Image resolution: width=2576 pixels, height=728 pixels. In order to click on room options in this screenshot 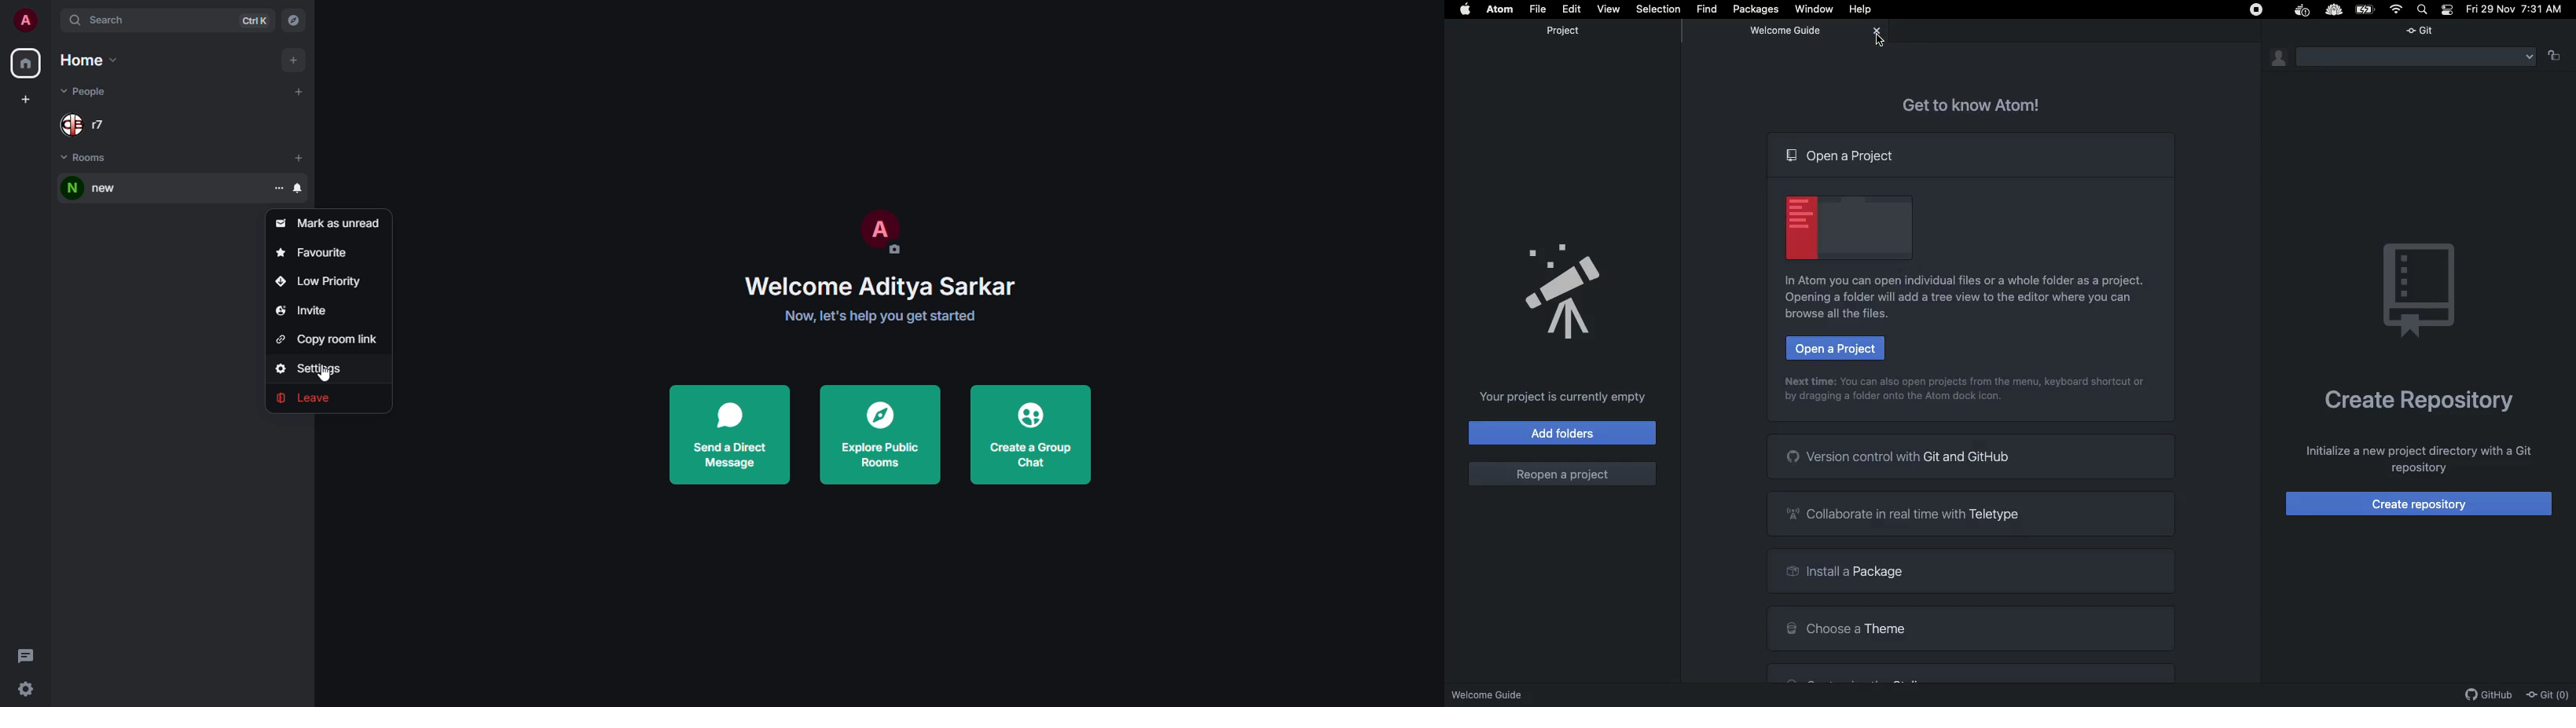, I will do `click(280, 188)`.